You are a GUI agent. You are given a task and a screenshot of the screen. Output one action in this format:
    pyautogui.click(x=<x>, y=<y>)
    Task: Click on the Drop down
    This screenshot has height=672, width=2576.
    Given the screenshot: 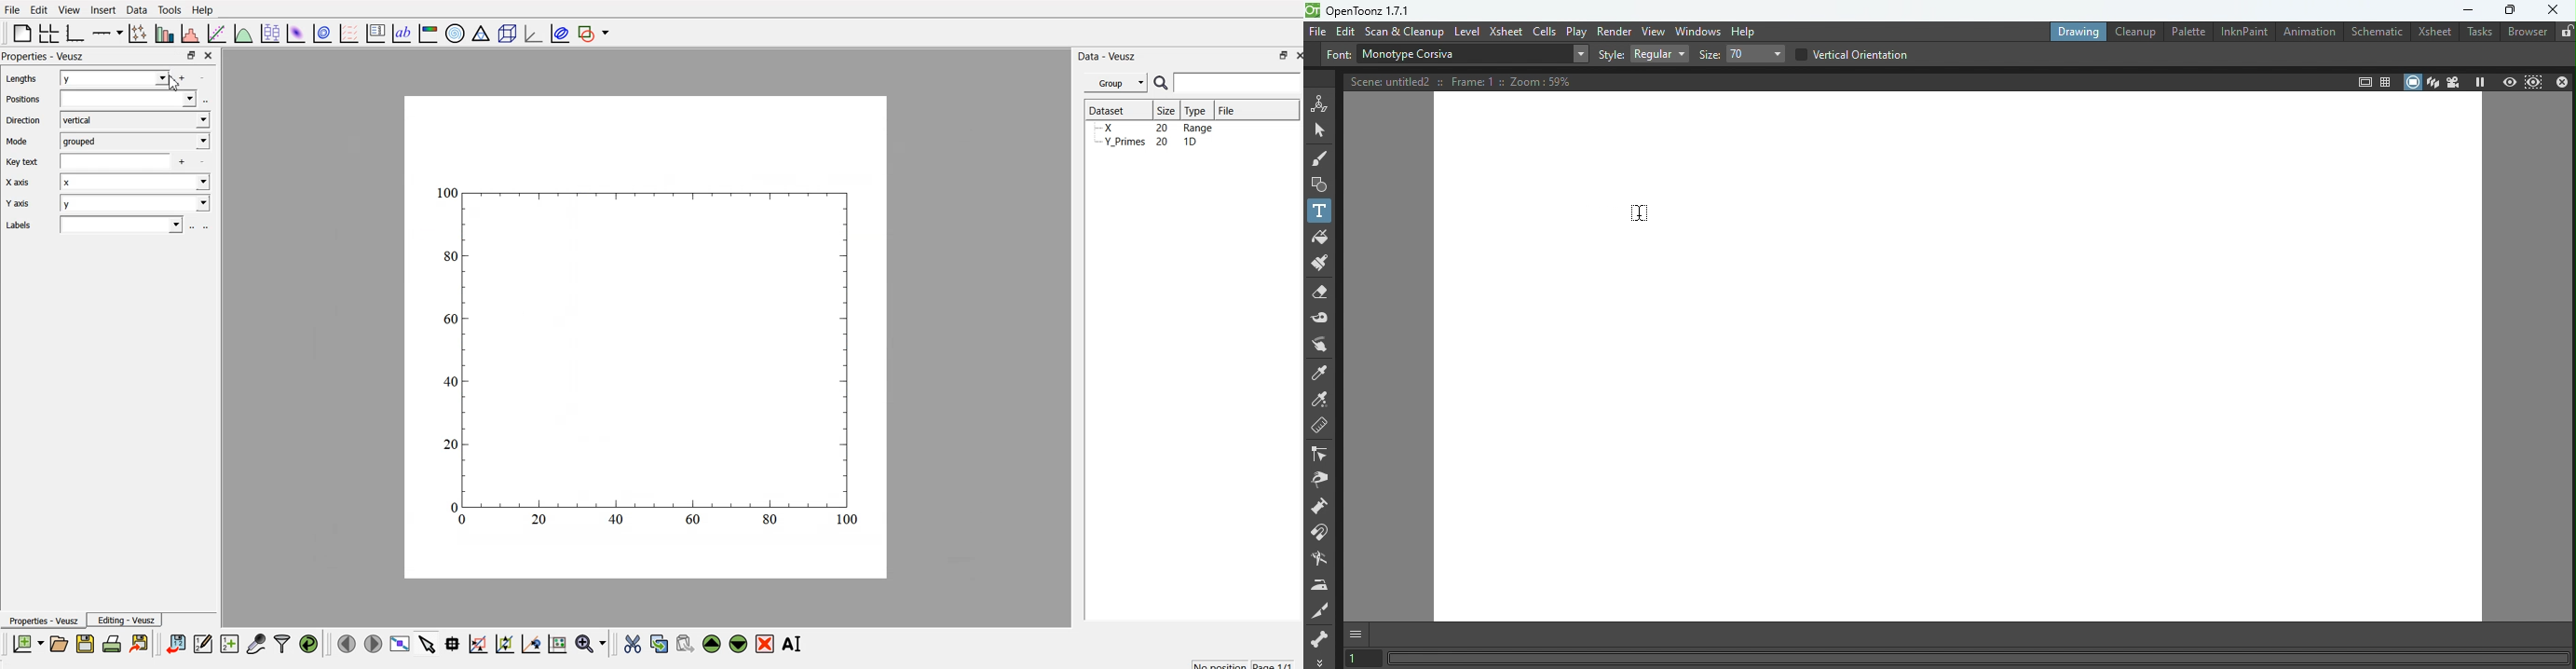 What is the action you would take?
    pyautogui.click(x=1658, y=56)
    